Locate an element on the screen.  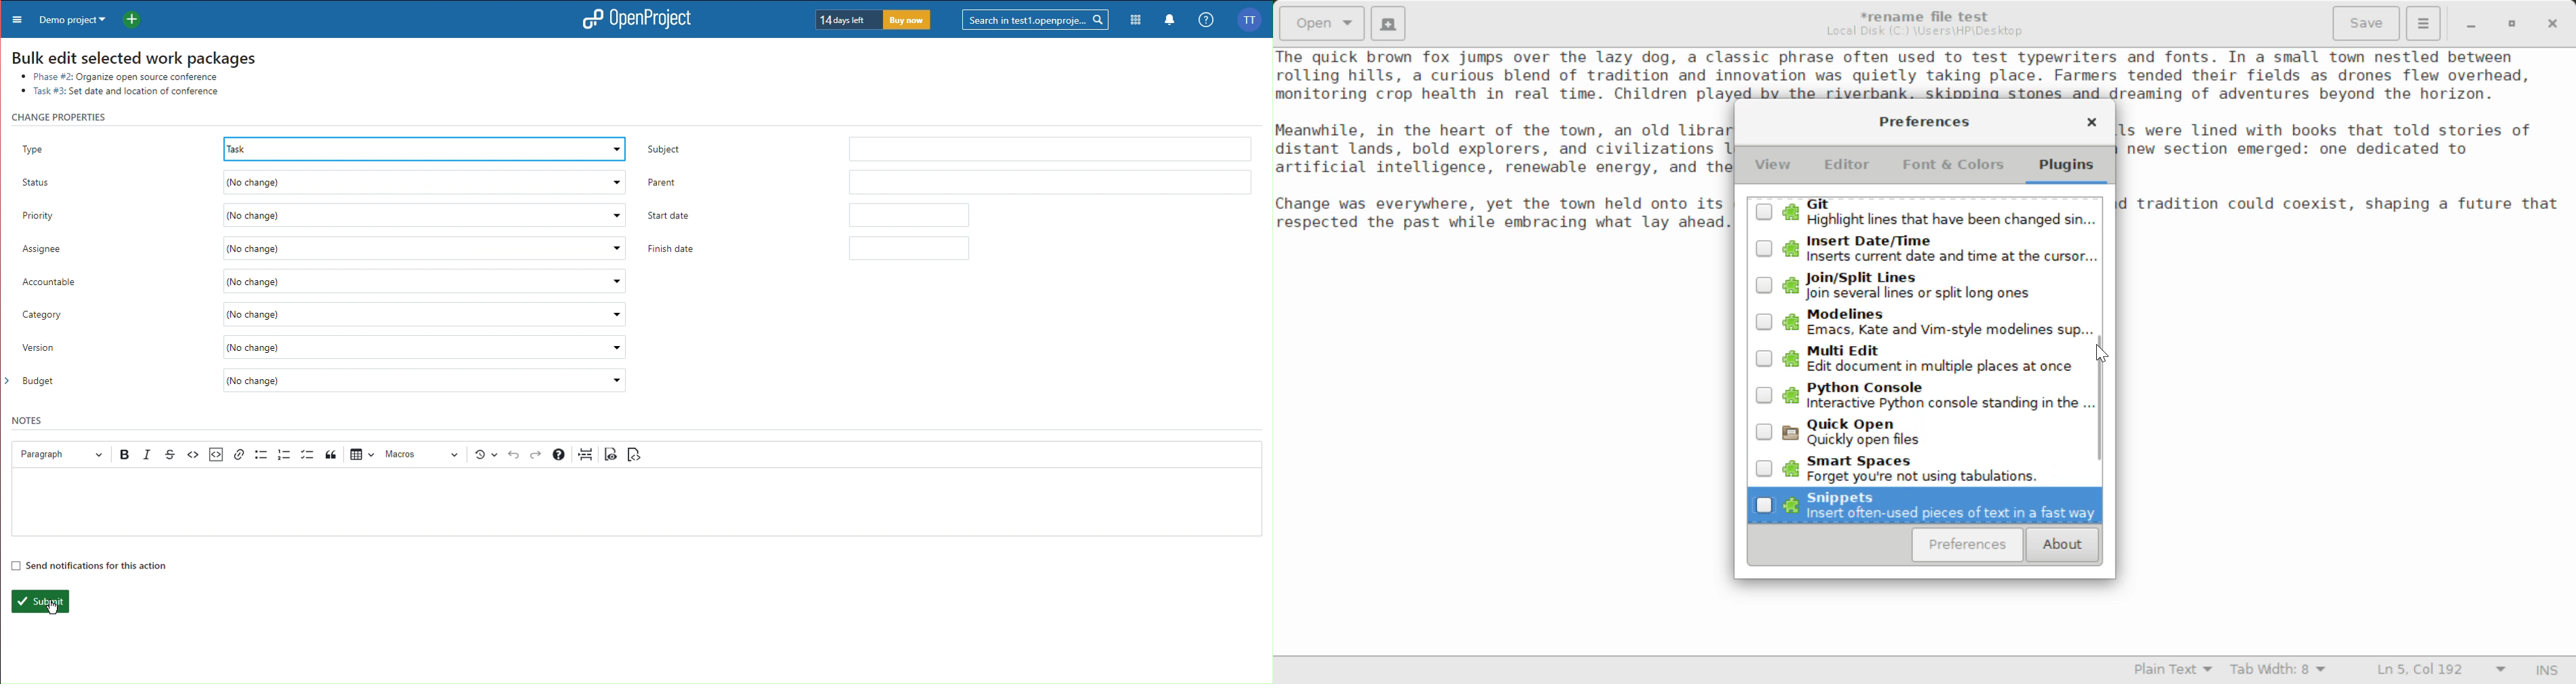
Modelines Plugin Unselected is located at coordinates (1923, 324).